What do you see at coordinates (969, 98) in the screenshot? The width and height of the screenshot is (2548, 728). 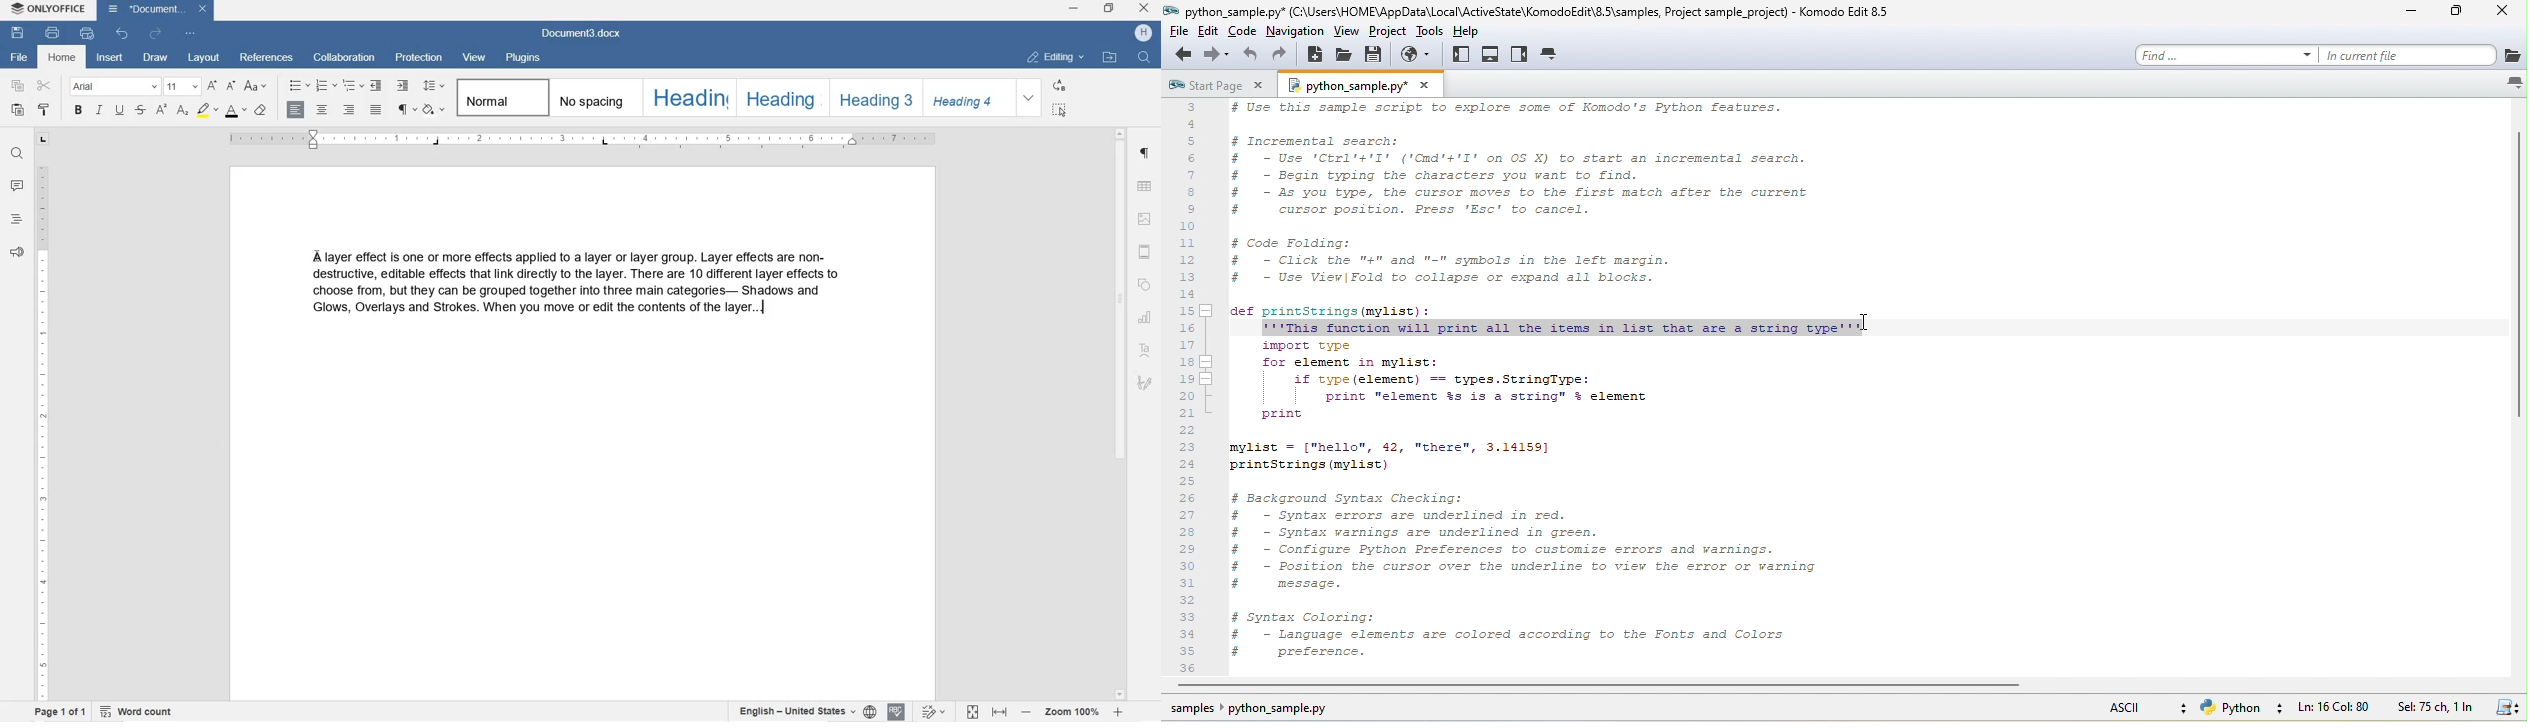 I see `HEADING 4` at bounding box center [969, 98].